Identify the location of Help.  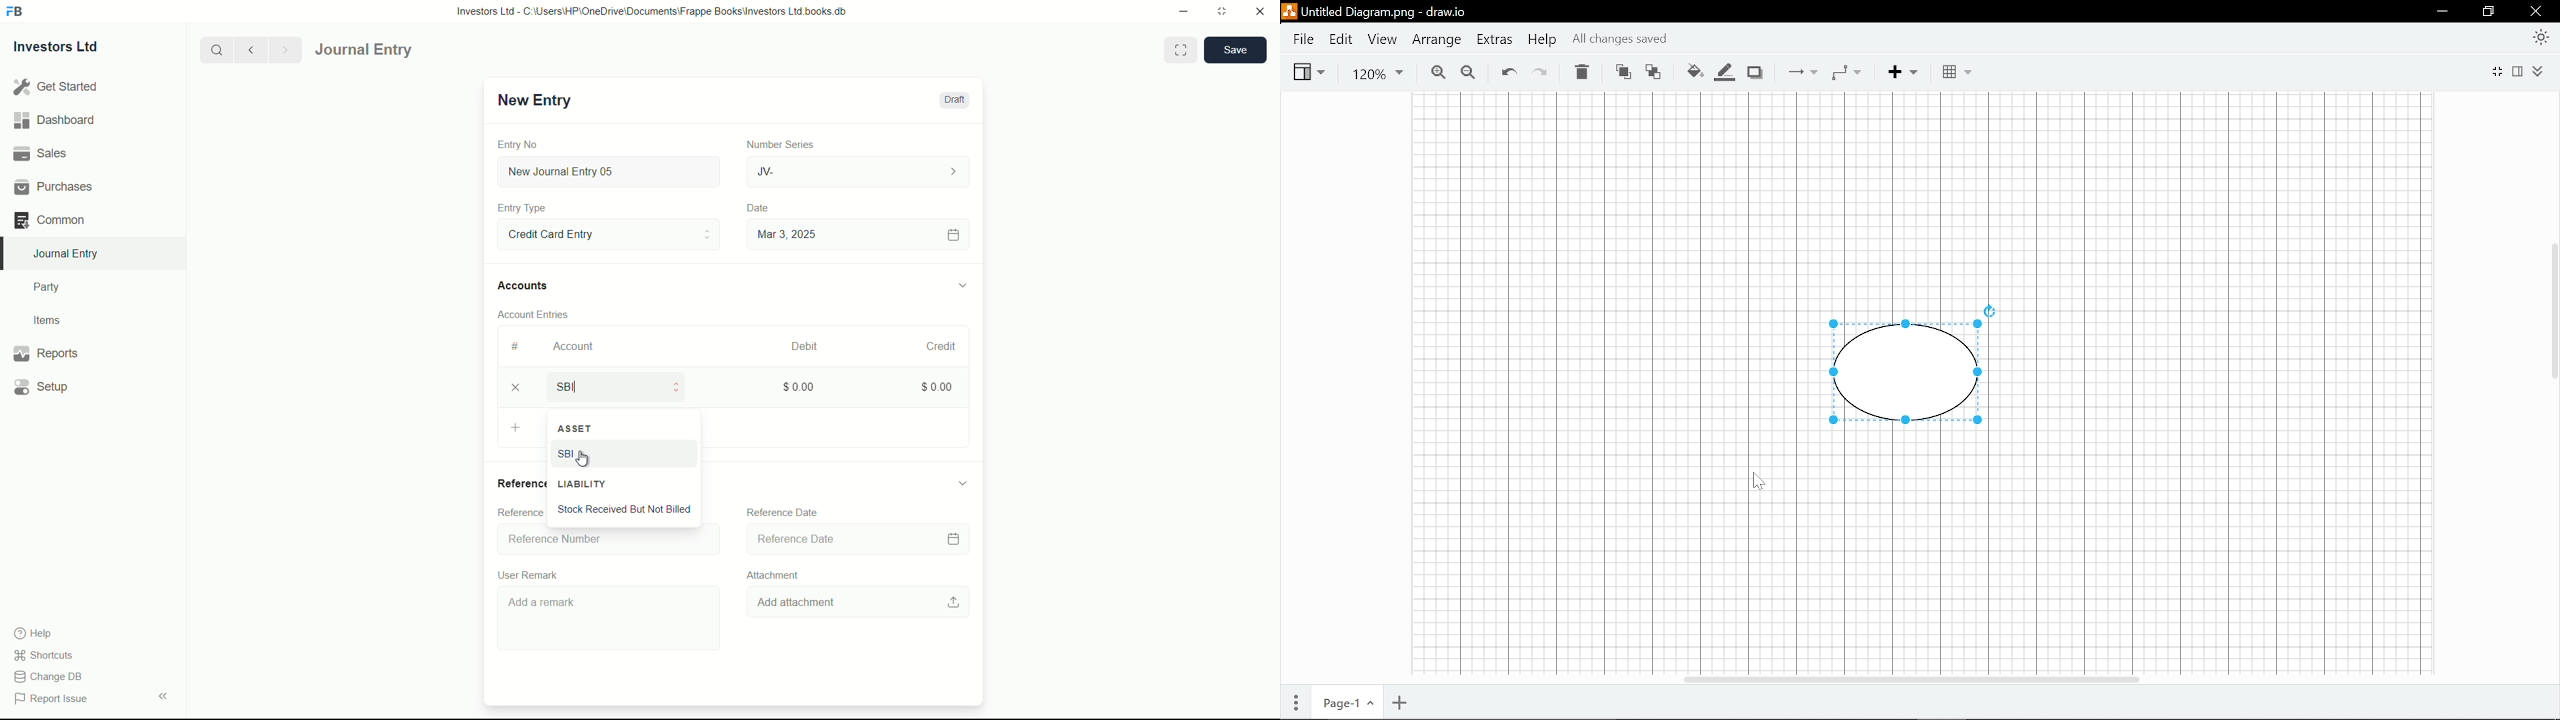
(1541, 39).